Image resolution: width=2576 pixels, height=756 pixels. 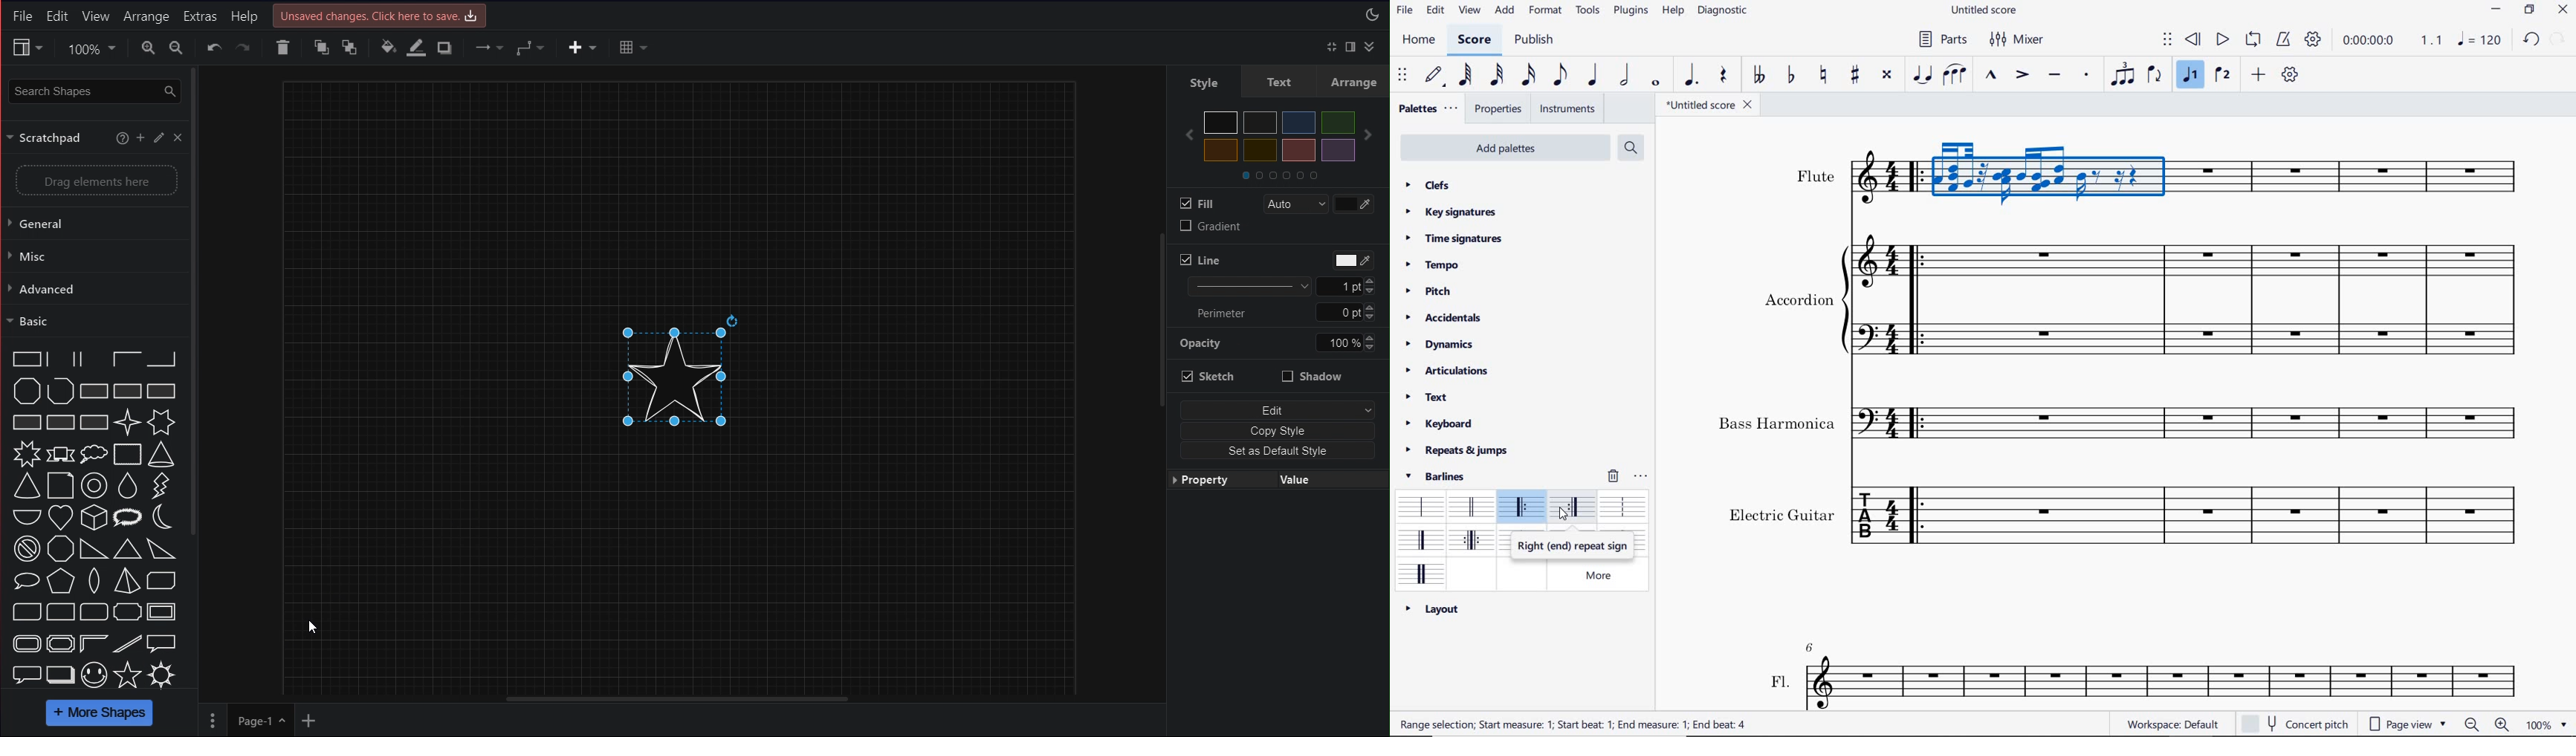 I want to click on 64th note, so click(x=1464, y=76).